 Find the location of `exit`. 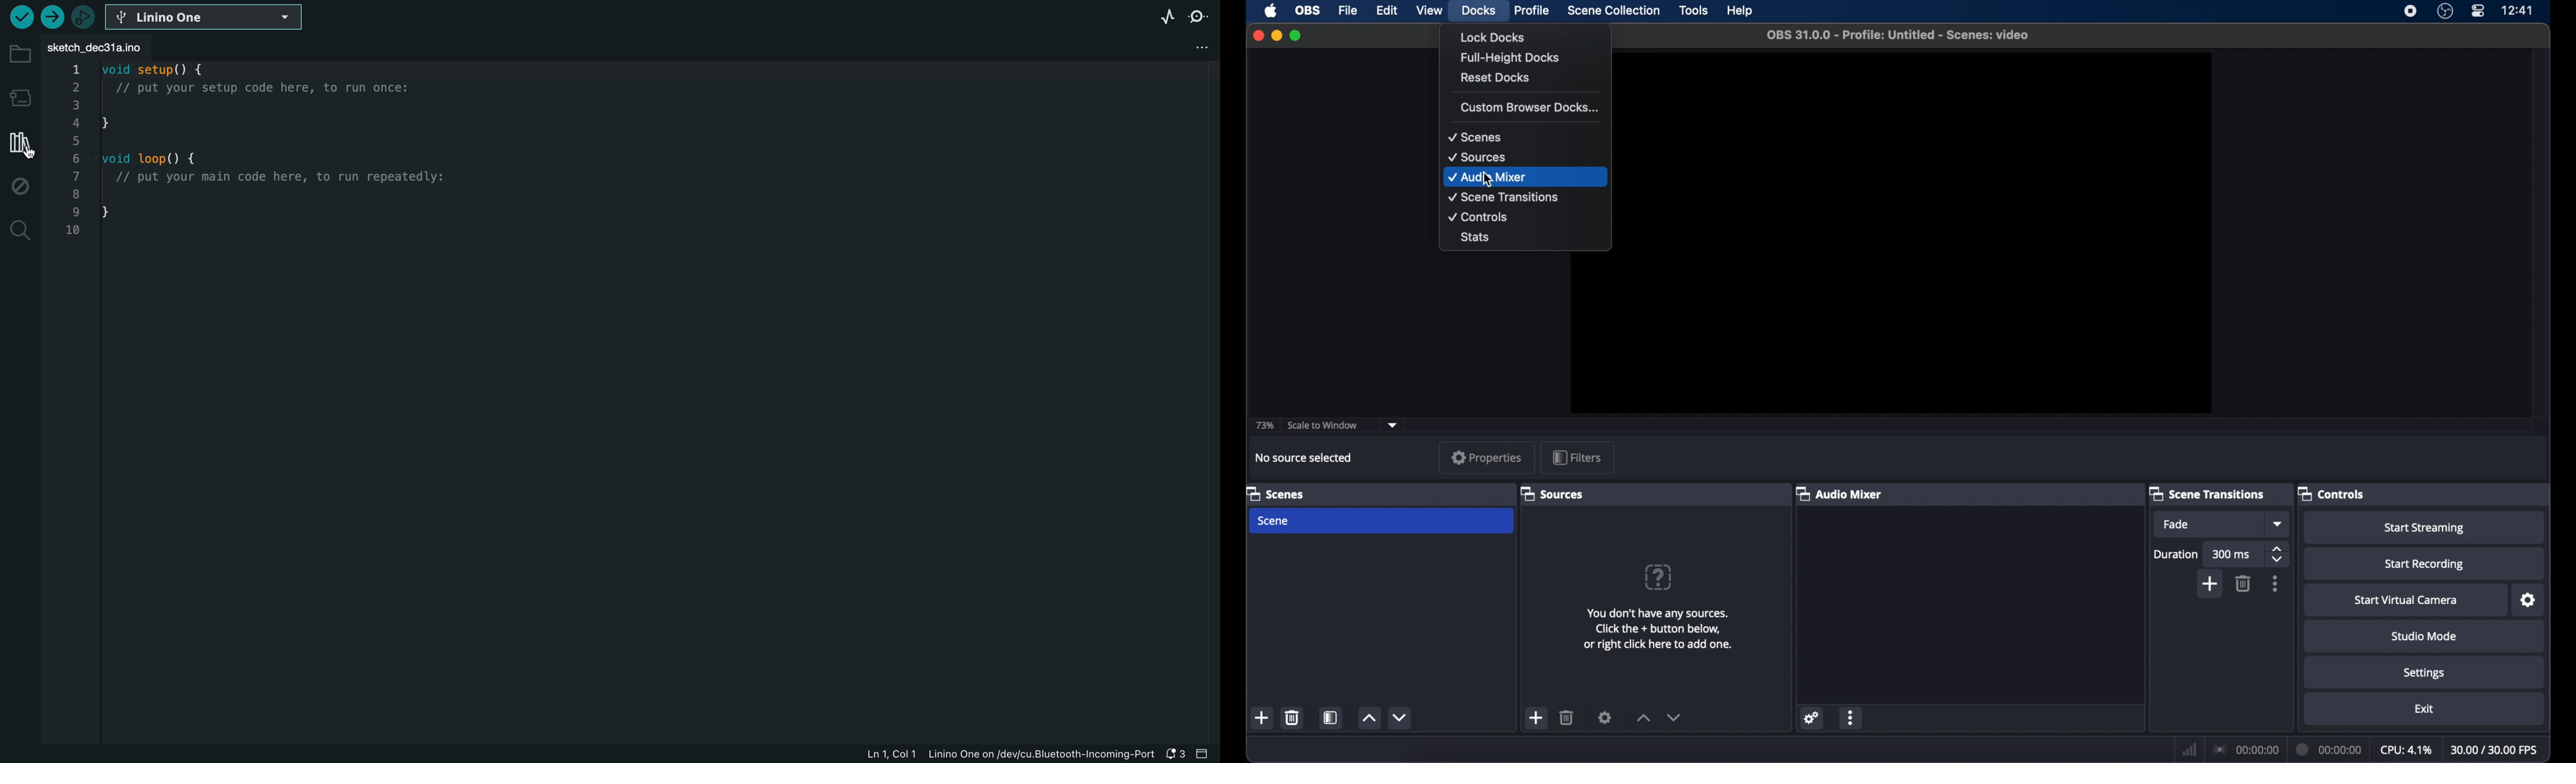

exit is located at coordinates (2424, 710).